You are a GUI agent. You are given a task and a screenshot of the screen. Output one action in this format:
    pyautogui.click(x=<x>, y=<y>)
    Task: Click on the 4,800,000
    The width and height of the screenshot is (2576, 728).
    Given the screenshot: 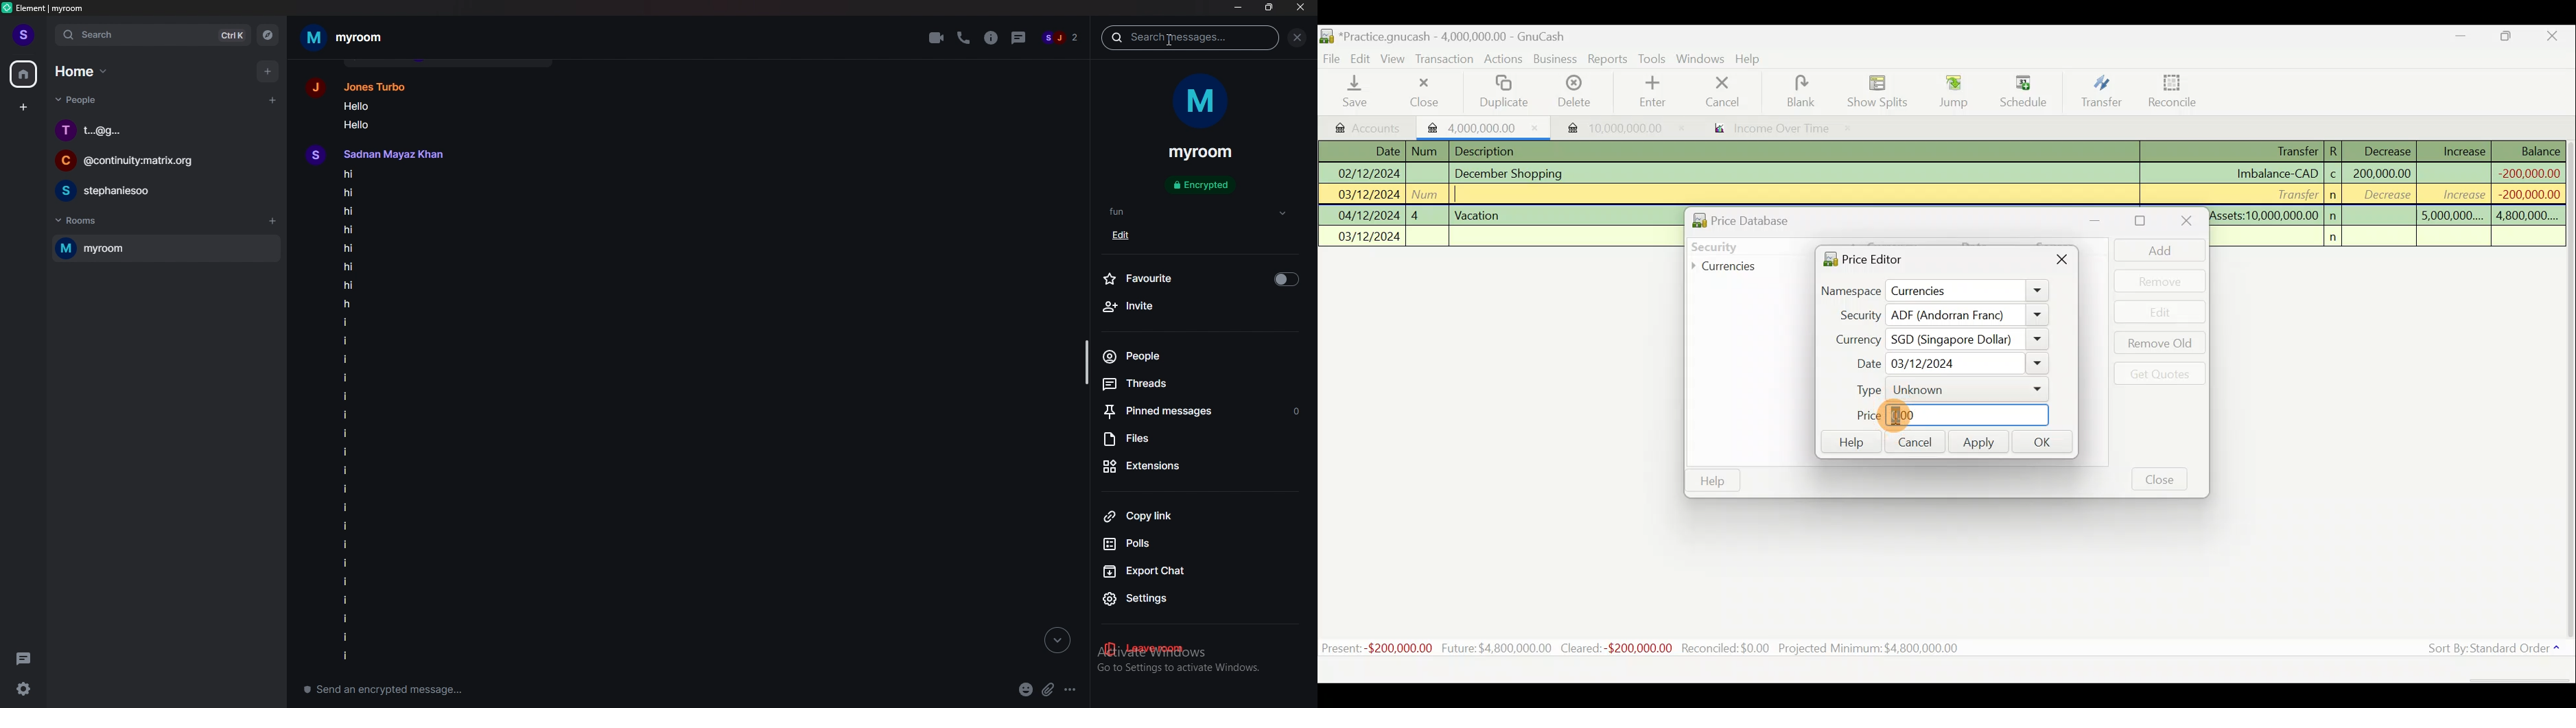 What is the action you would take?
    pyautogui.click(x=2526, y=216)
    